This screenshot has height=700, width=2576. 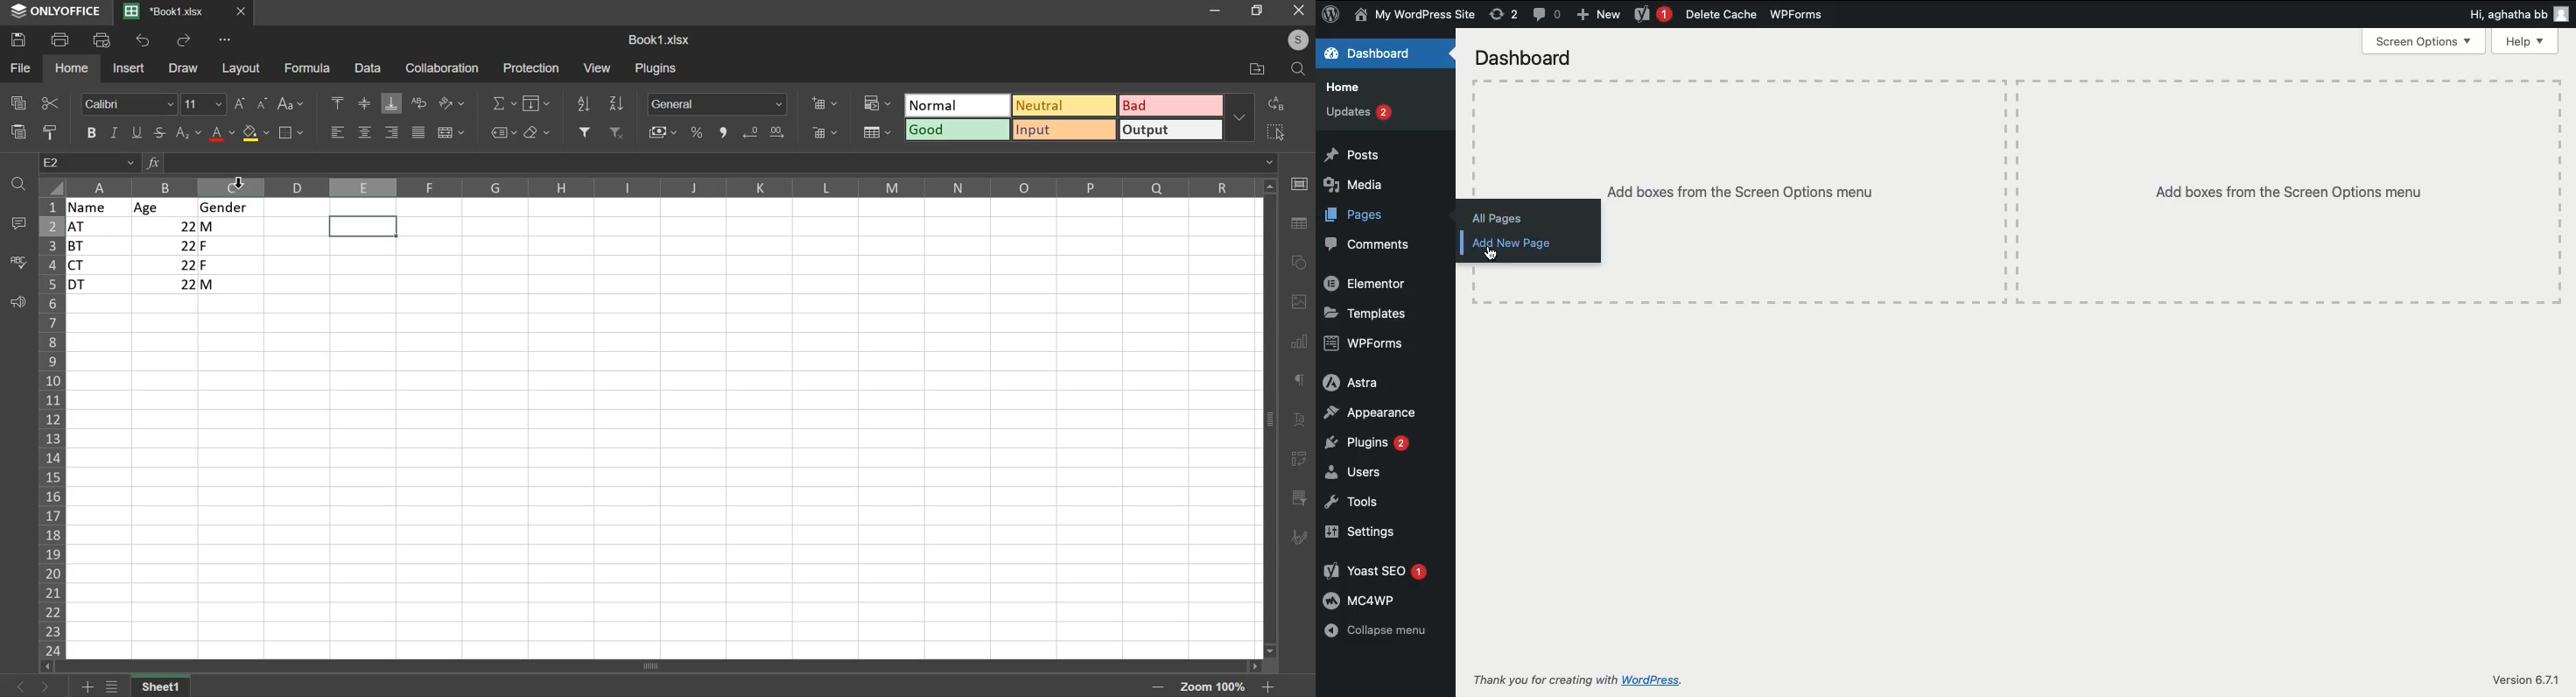 What do you see at coordinates (16, 302) in the screenshot?
I see `feedback` at bounding box center [16, 302].